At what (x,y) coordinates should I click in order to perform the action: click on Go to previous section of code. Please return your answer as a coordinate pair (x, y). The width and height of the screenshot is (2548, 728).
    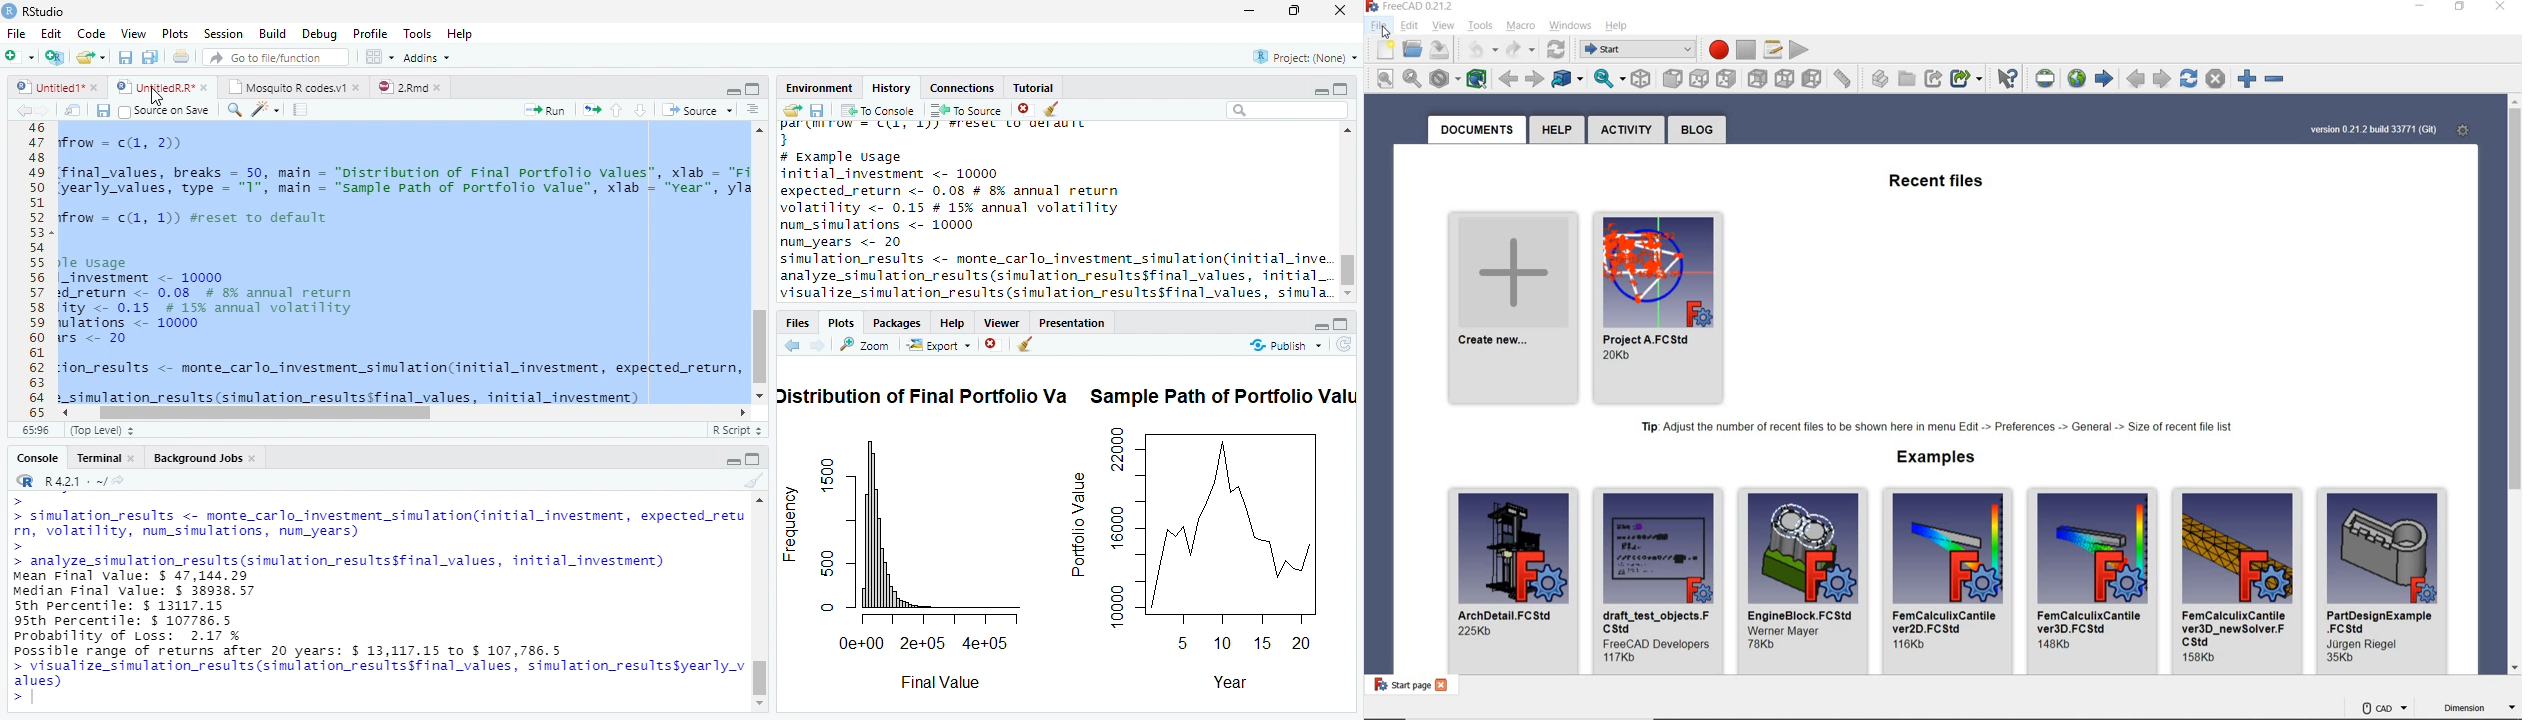
    Looking at the image, I should click on (617, 112).